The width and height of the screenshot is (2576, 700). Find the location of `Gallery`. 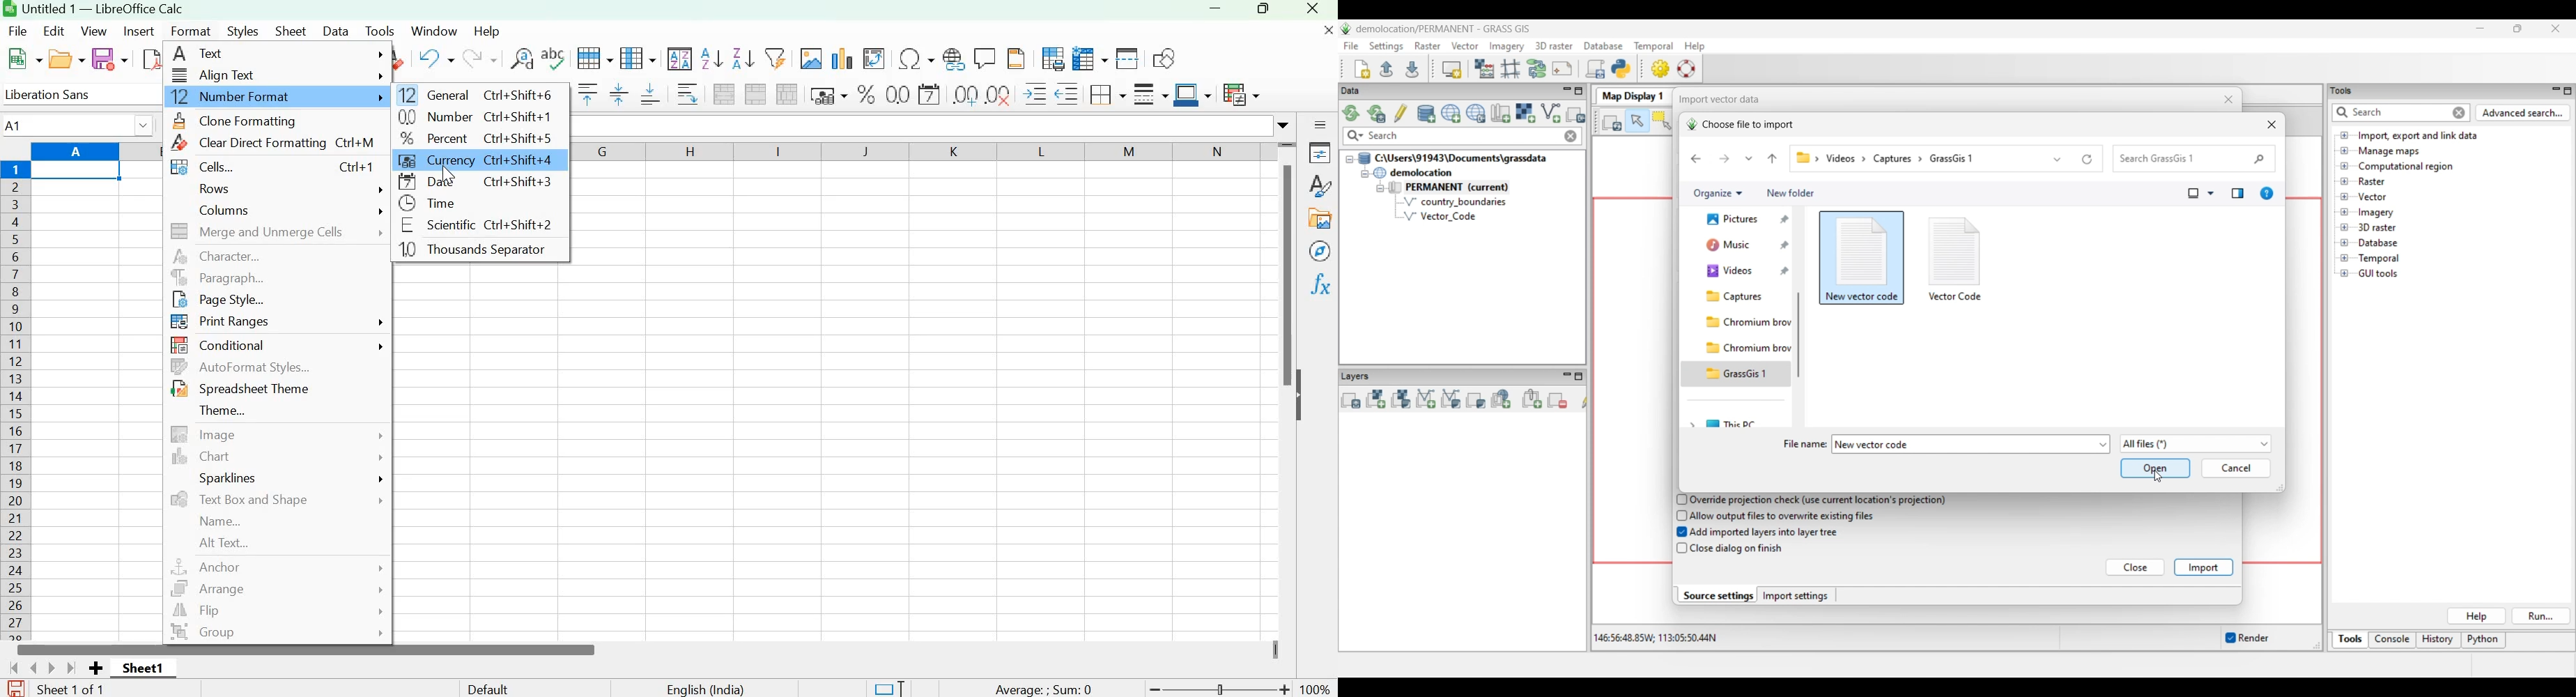

Gallery is located at coordinates (1320, 220).